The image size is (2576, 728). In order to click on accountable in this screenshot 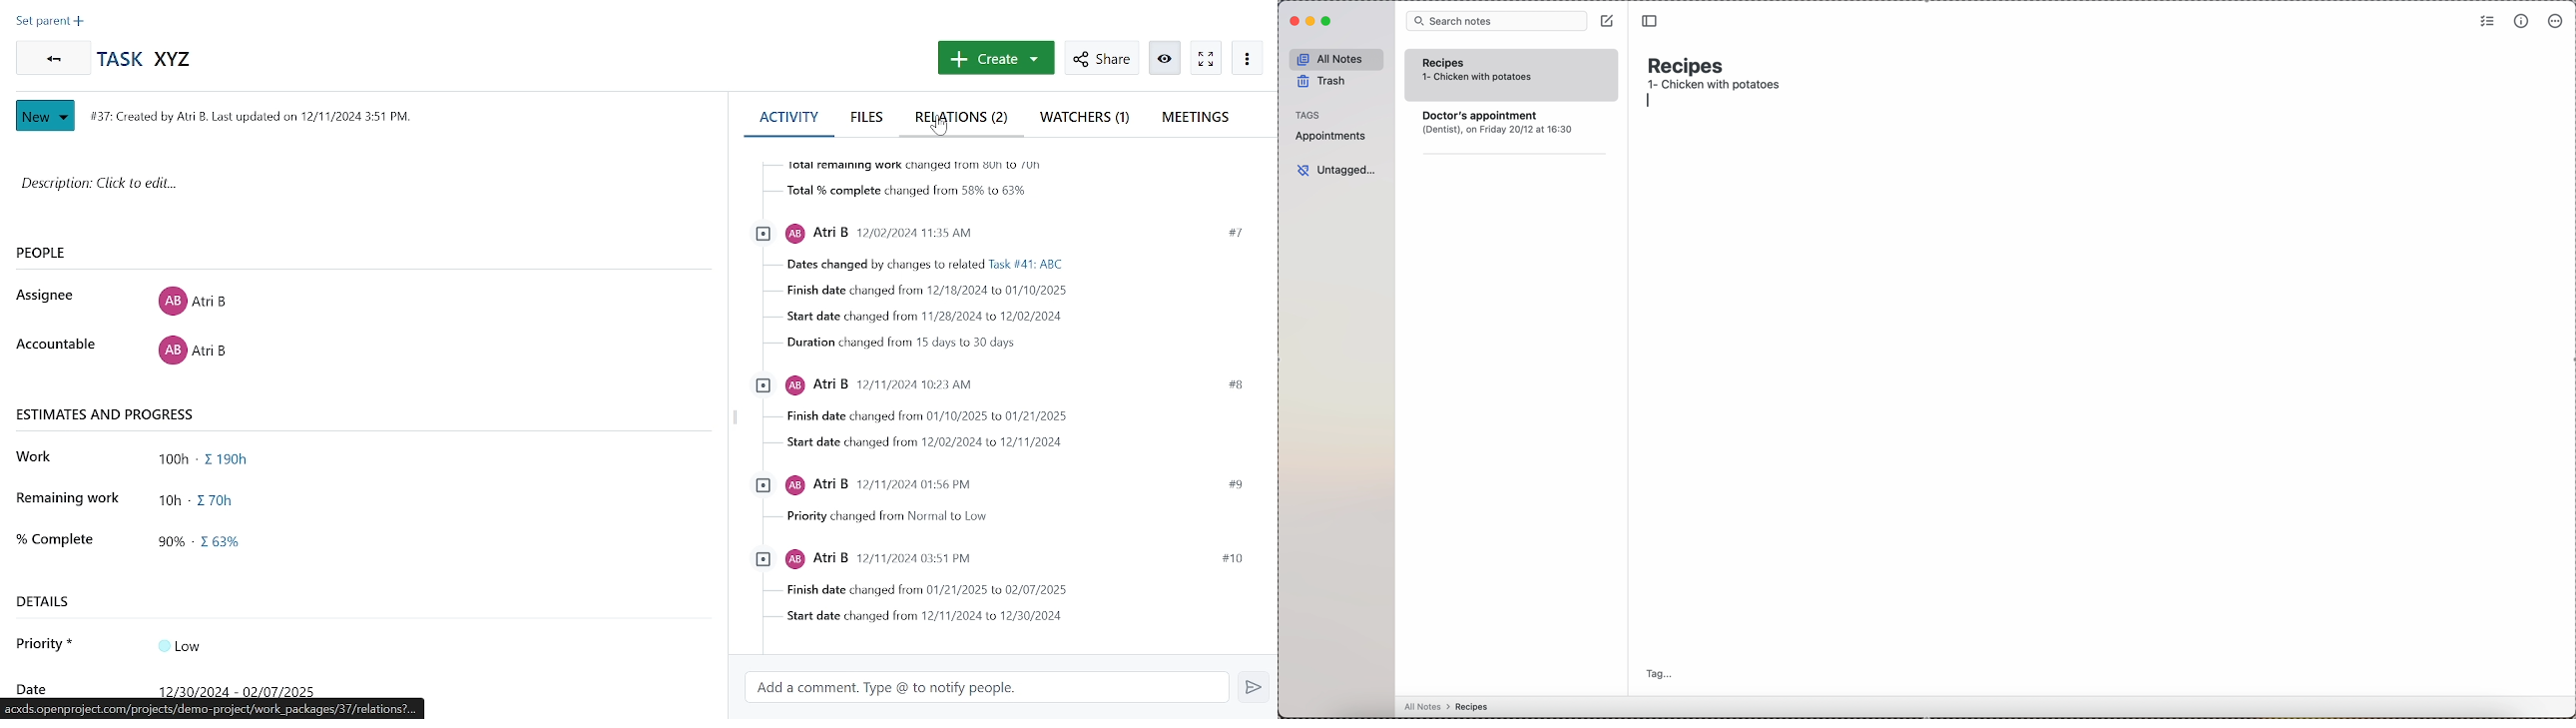, I will do `click(192, 354)`.